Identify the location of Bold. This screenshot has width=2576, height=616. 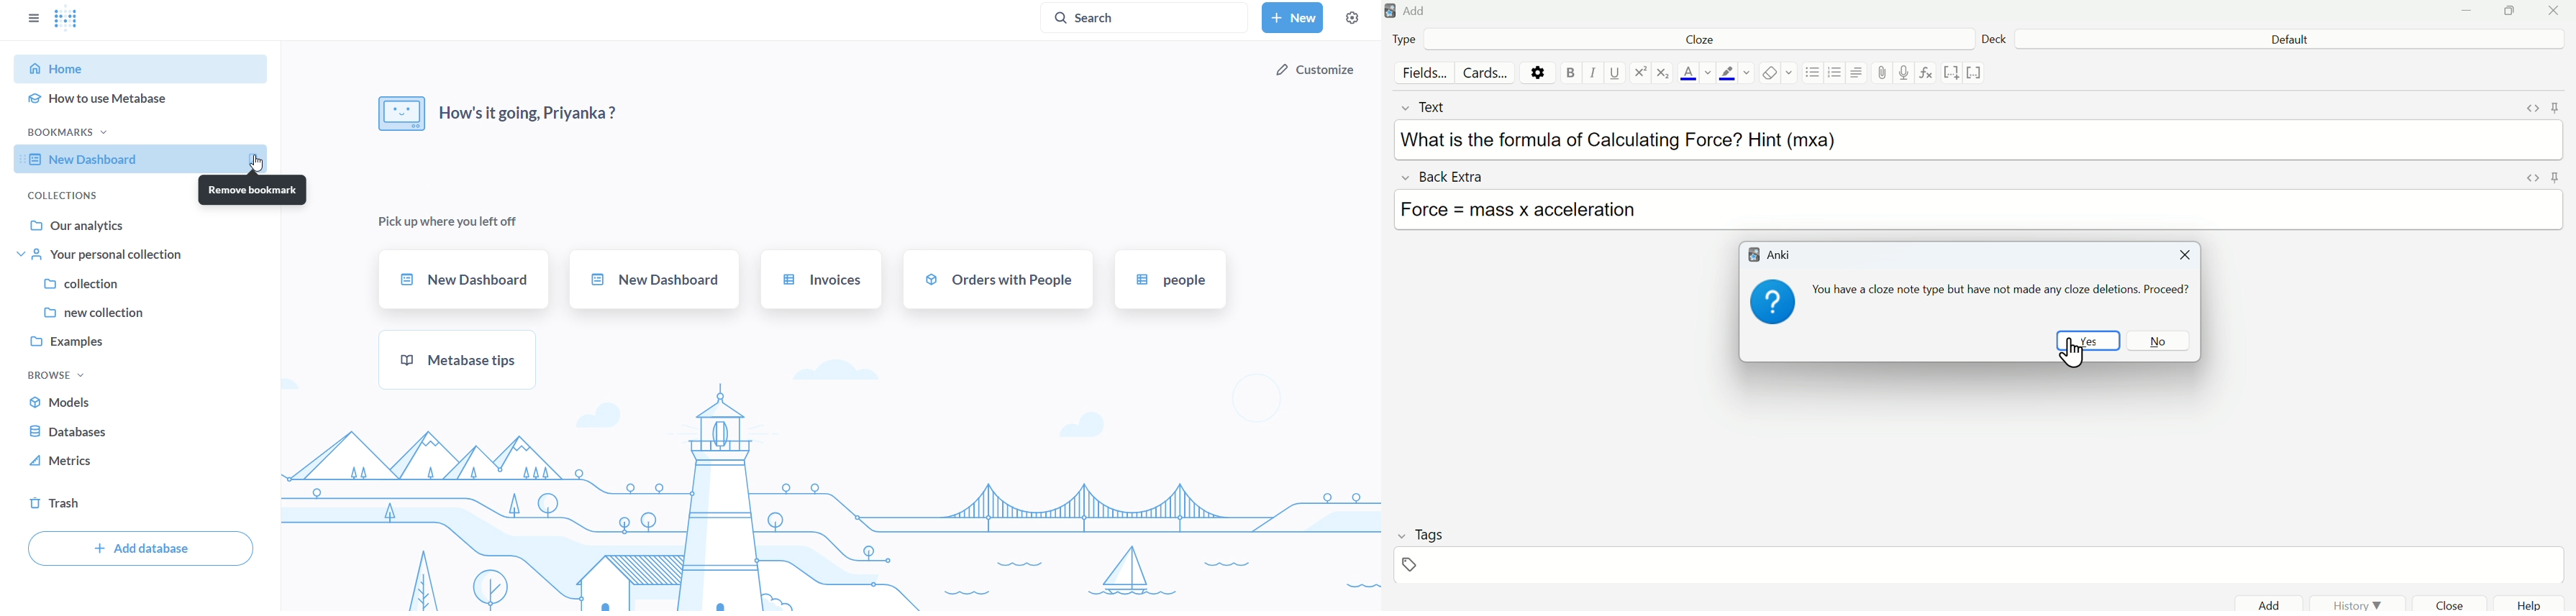
(1570, 73).